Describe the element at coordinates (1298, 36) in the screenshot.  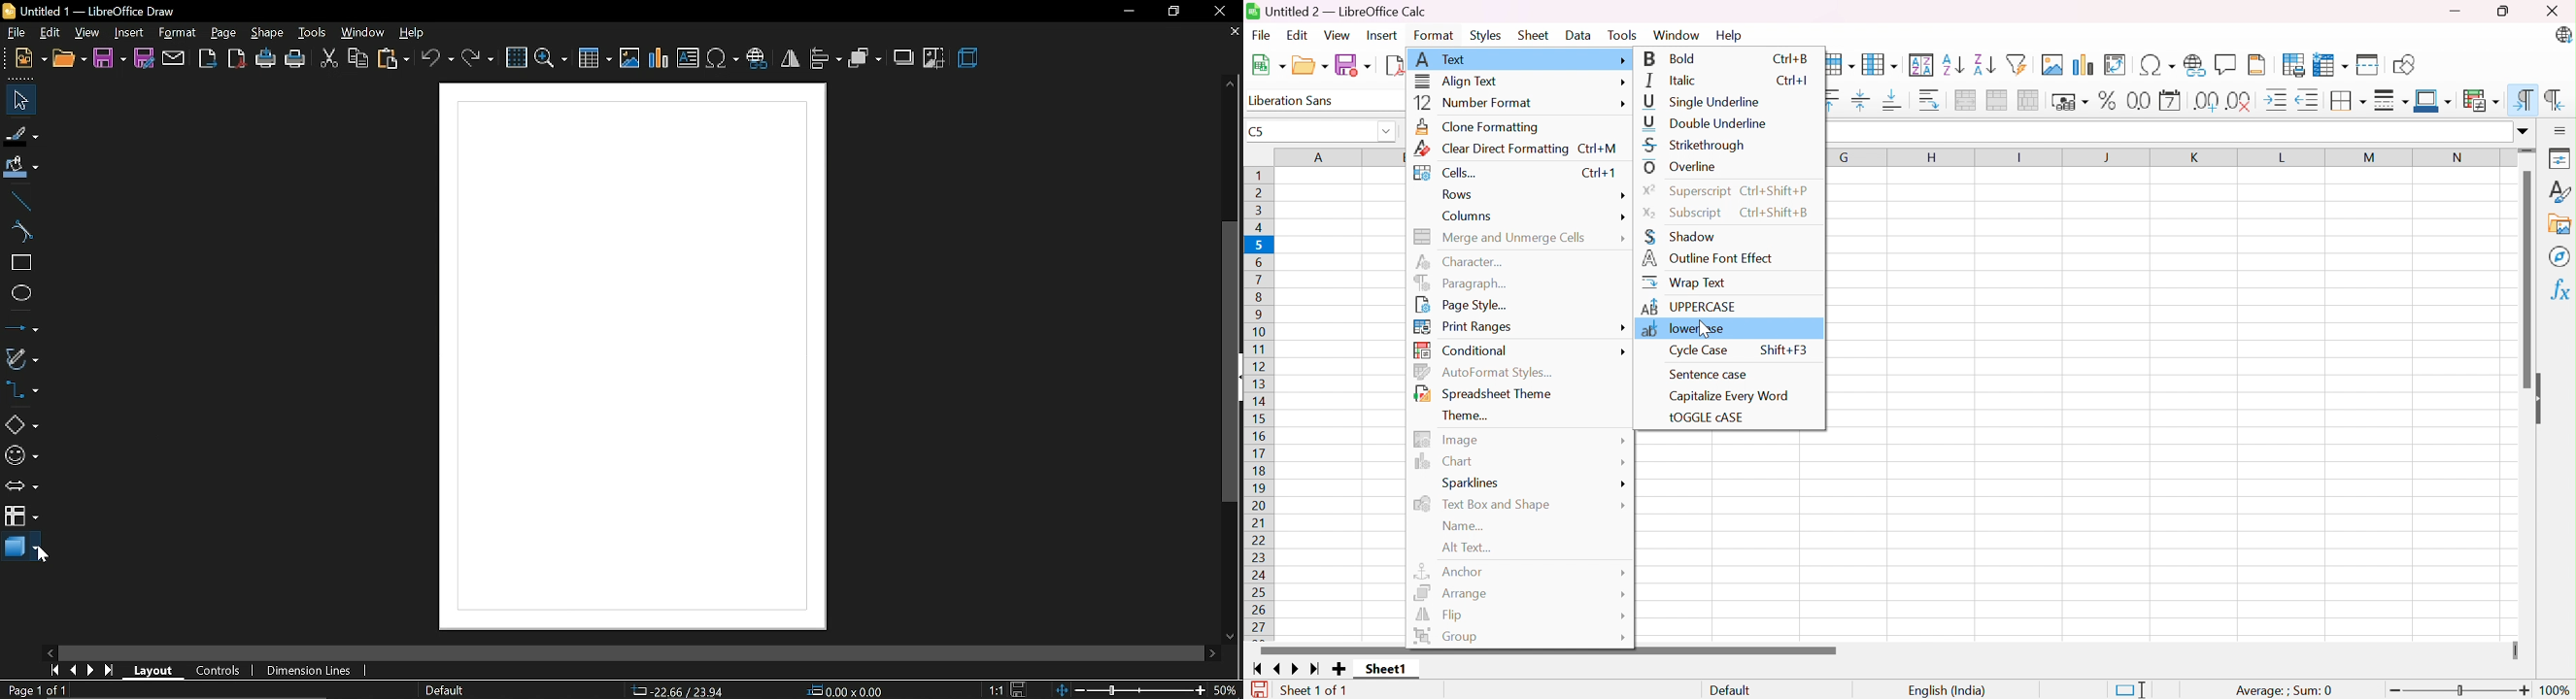
I see `Edit` at that location.